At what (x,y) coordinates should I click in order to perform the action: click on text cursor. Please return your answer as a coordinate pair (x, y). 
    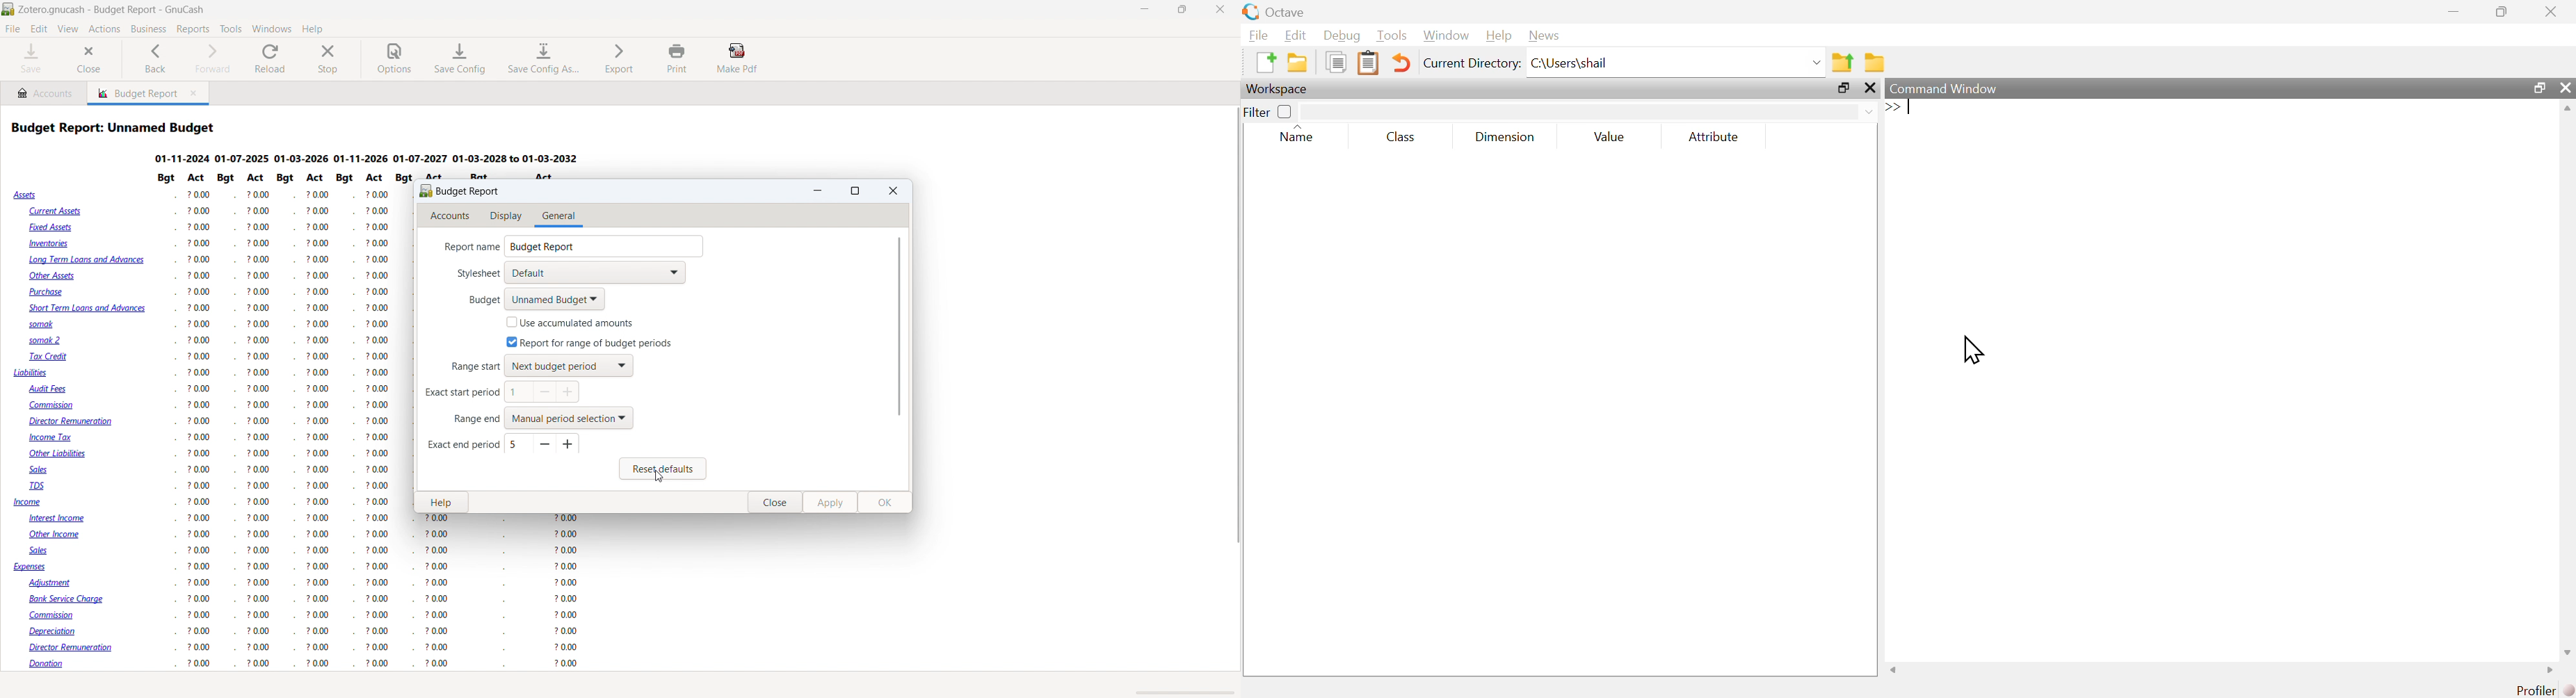
    Looking at the image, I should click on (1913, 106).